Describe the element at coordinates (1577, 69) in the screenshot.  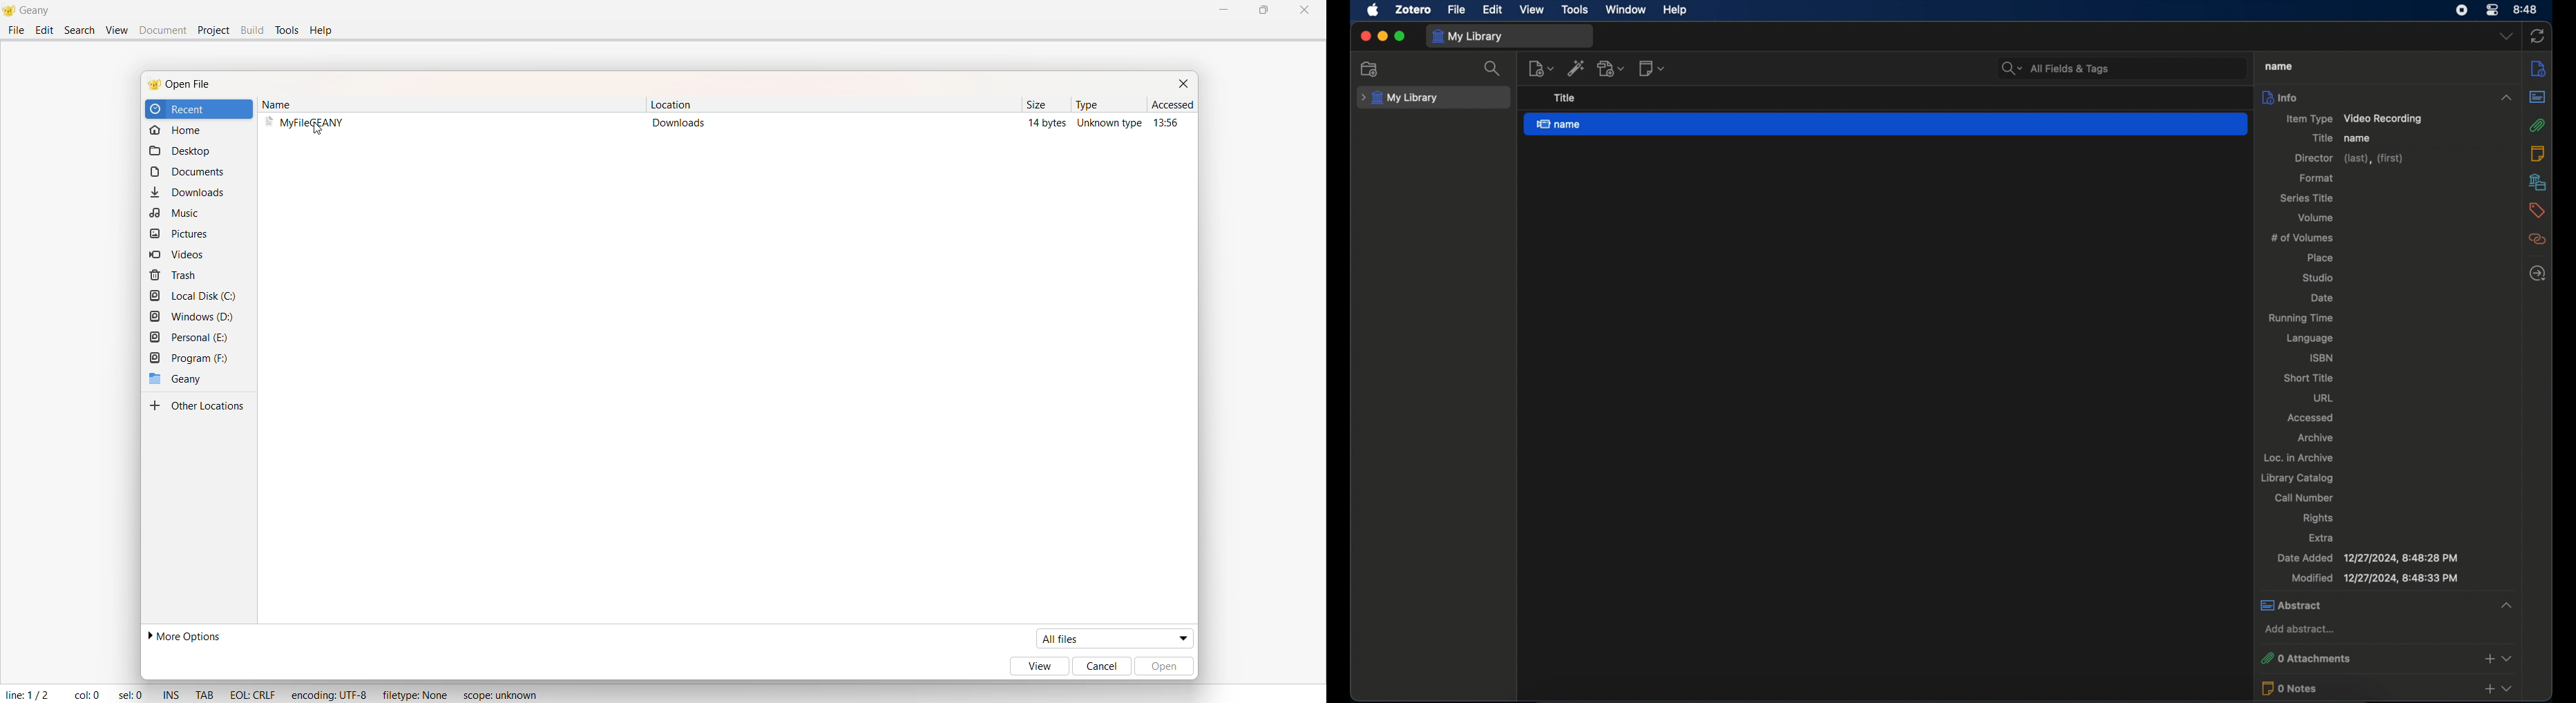
I see `add item by identifier` at that location.